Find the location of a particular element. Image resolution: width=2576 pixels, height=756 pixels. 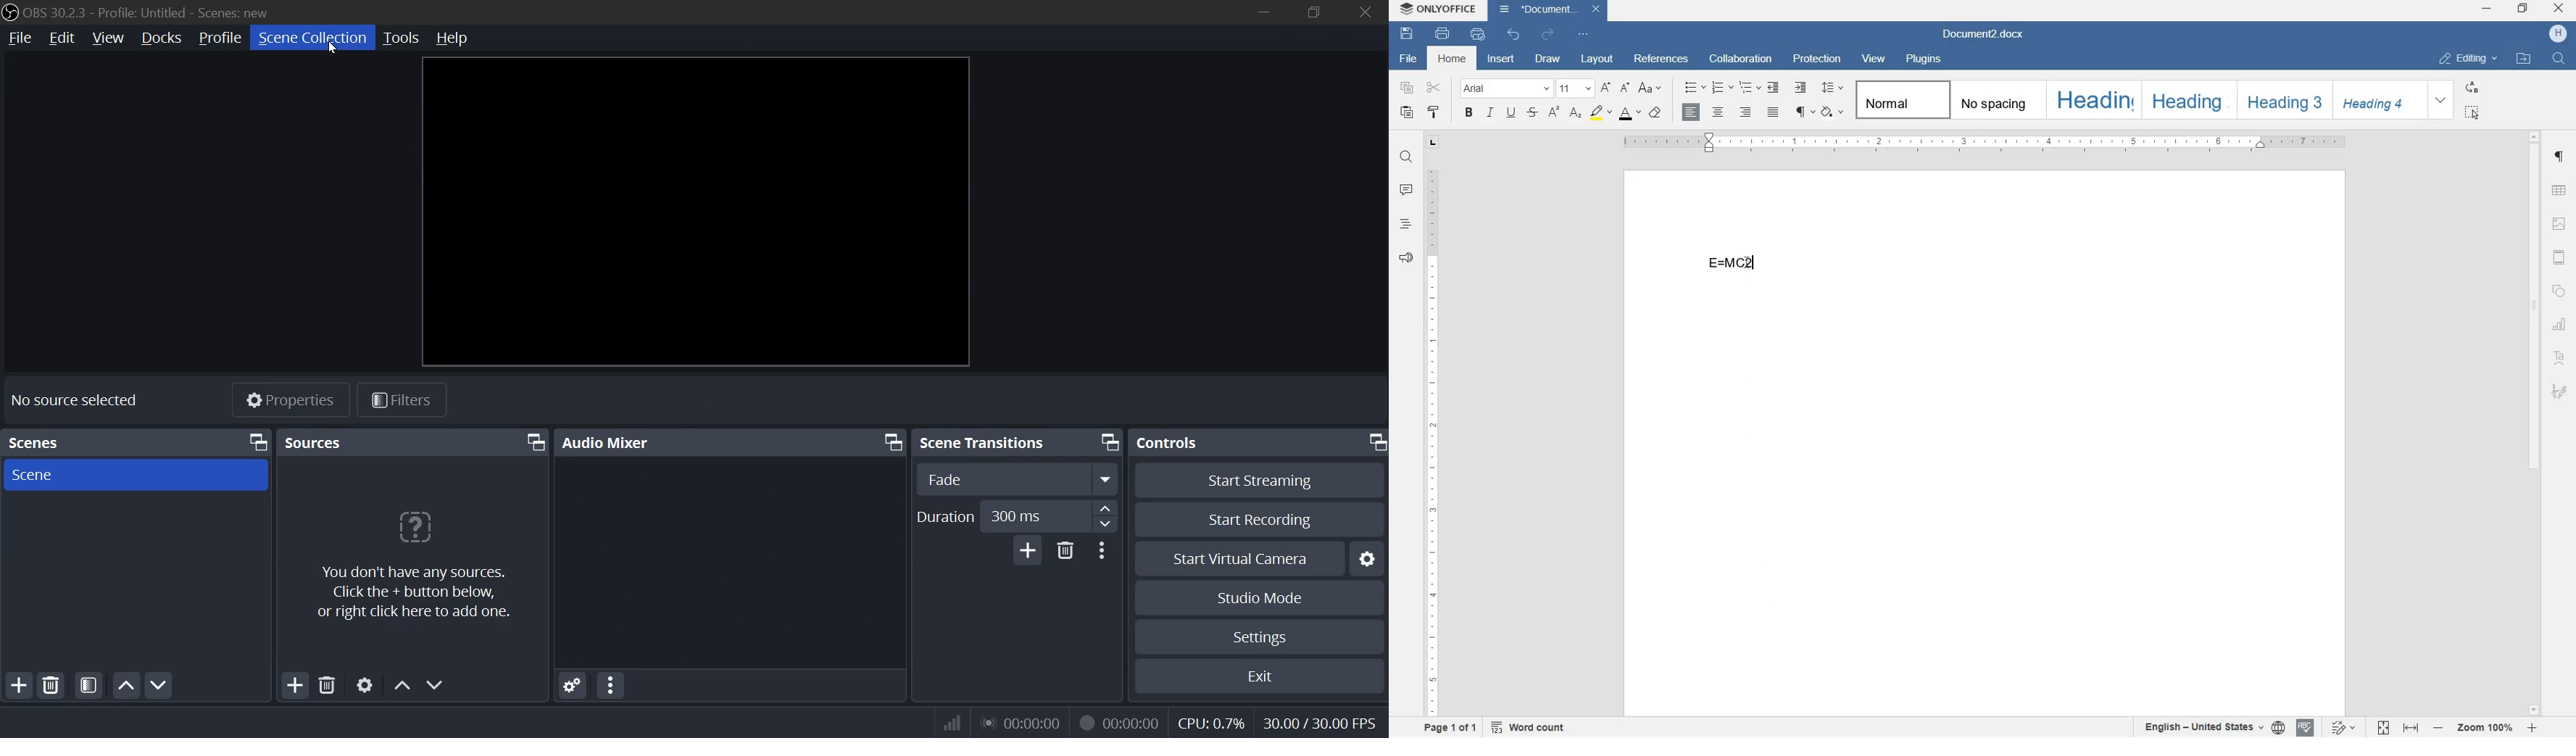

editing is located at coordinates (2467, 59).